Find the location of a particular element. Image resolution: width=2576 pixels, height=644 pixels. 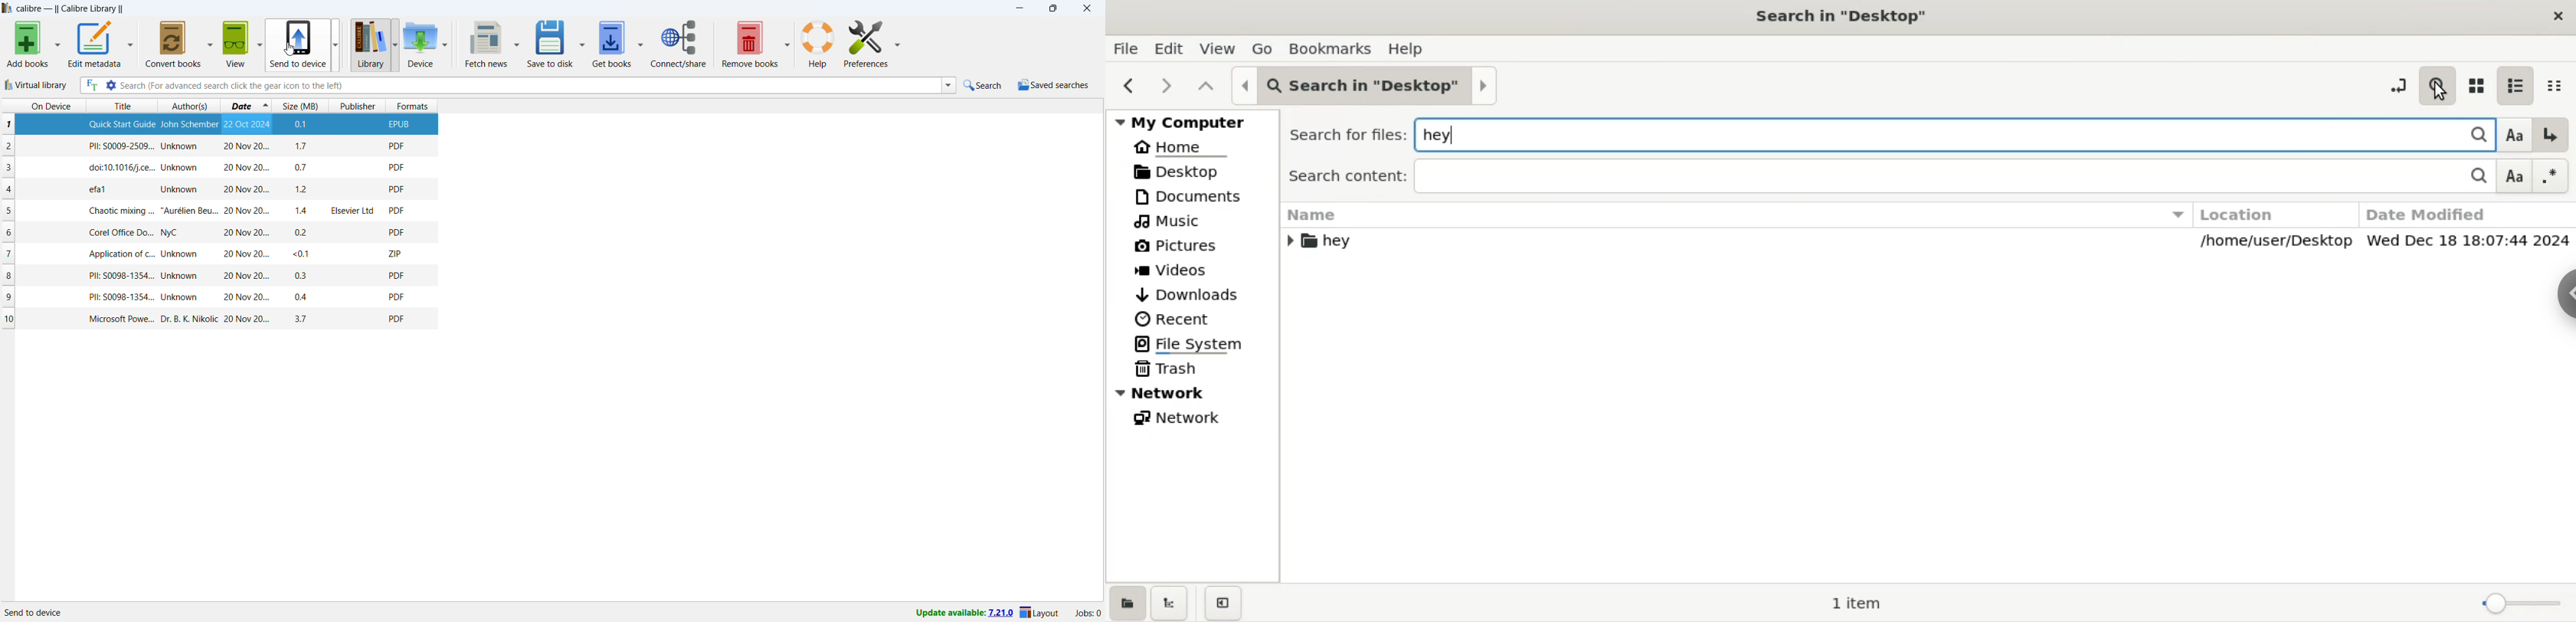

sort by date is located at coordinates (246, 105).